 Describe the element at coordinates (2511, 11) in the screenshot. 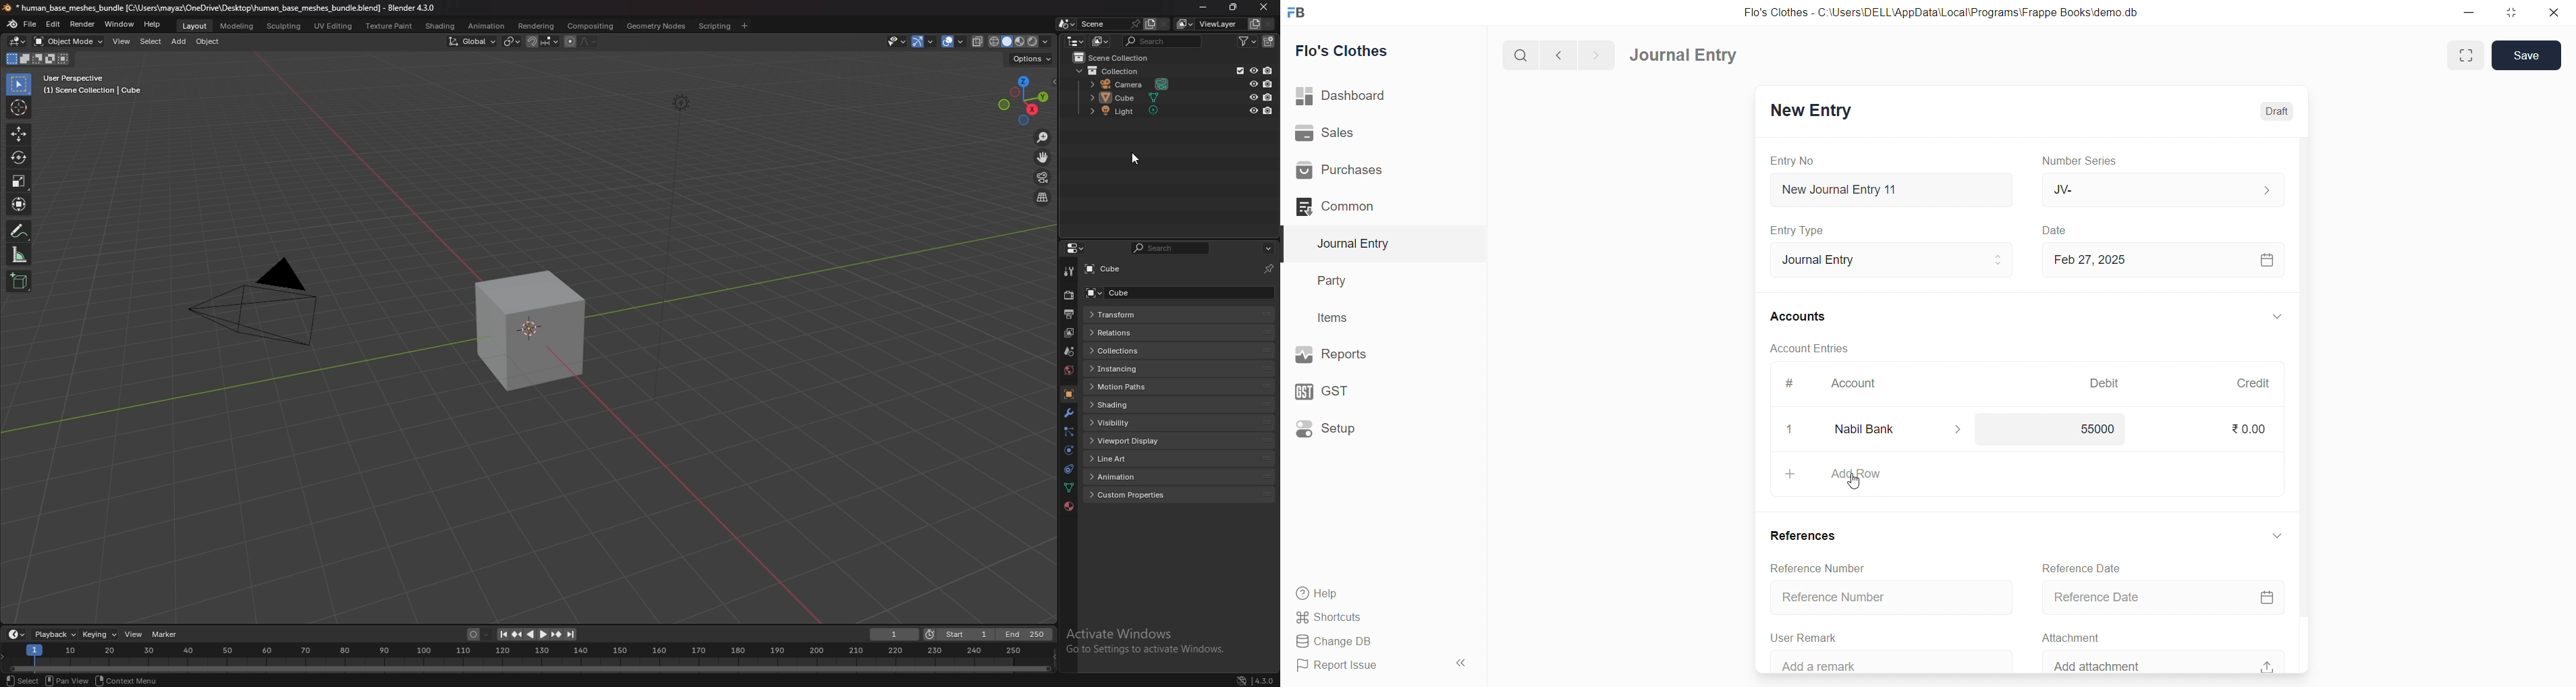

I see `resize` at that location.